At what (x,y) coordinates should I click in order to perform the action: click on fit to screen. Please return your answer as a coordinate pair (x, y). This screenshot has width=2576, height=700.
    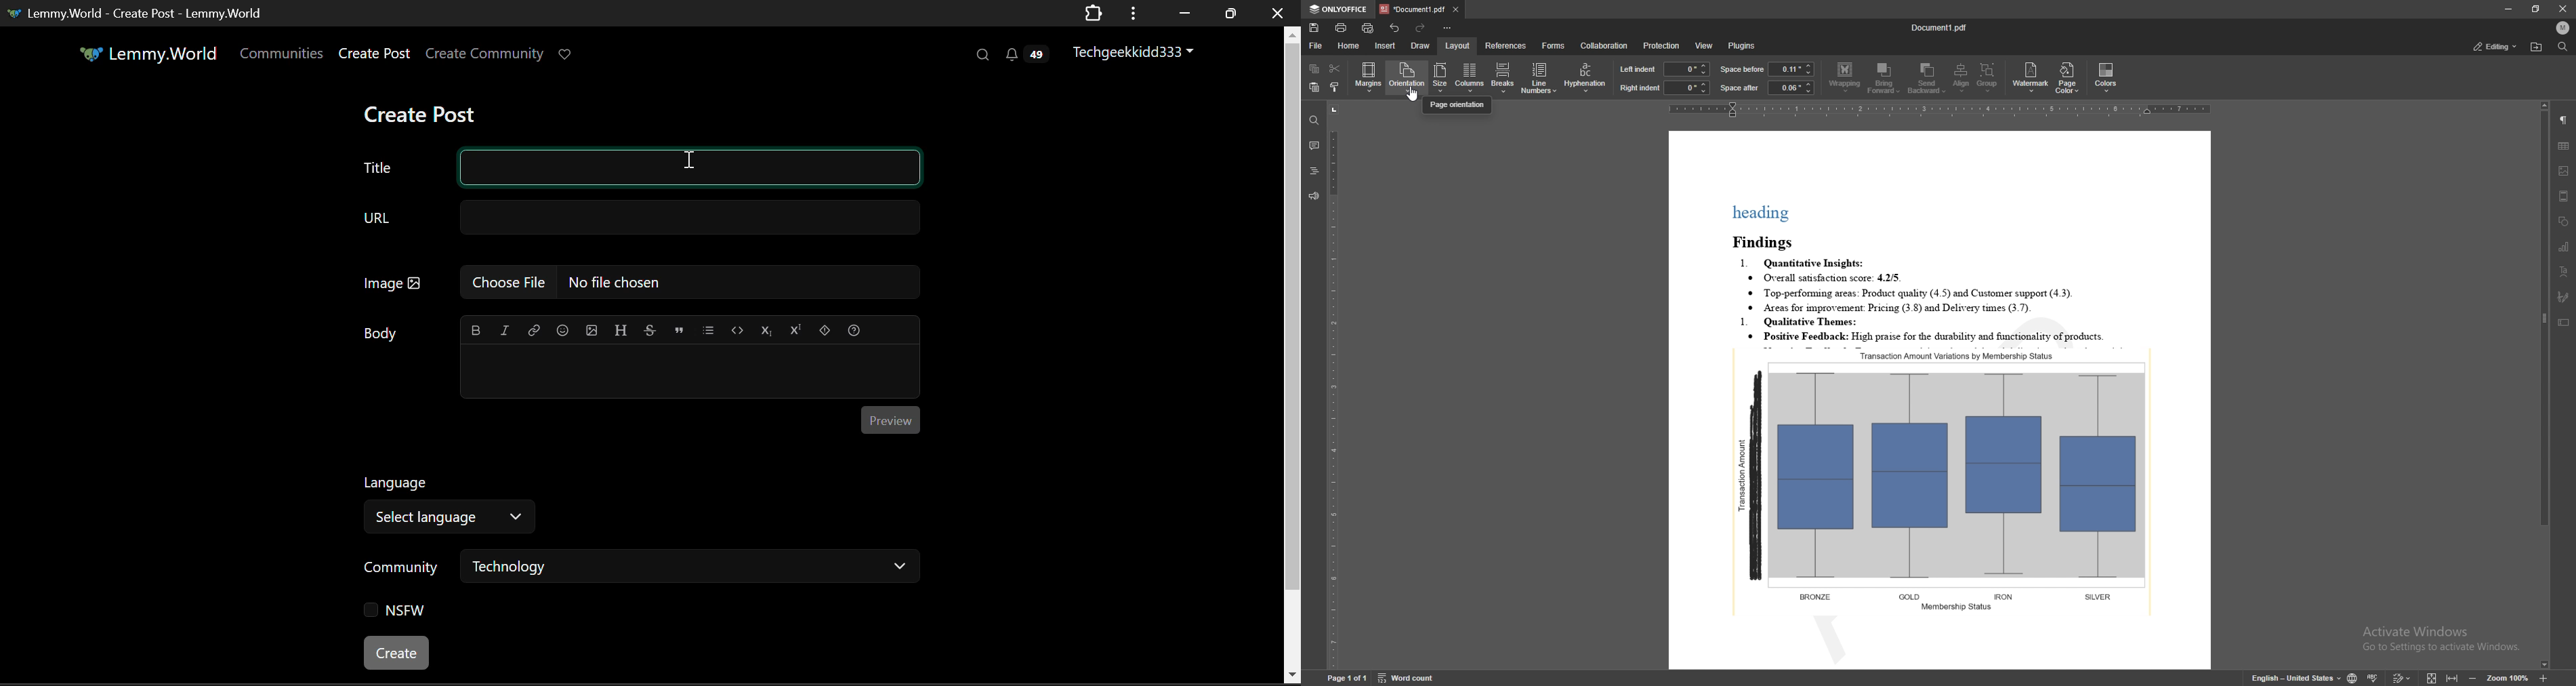
    Looking at the image, I should click on (2432, 677).